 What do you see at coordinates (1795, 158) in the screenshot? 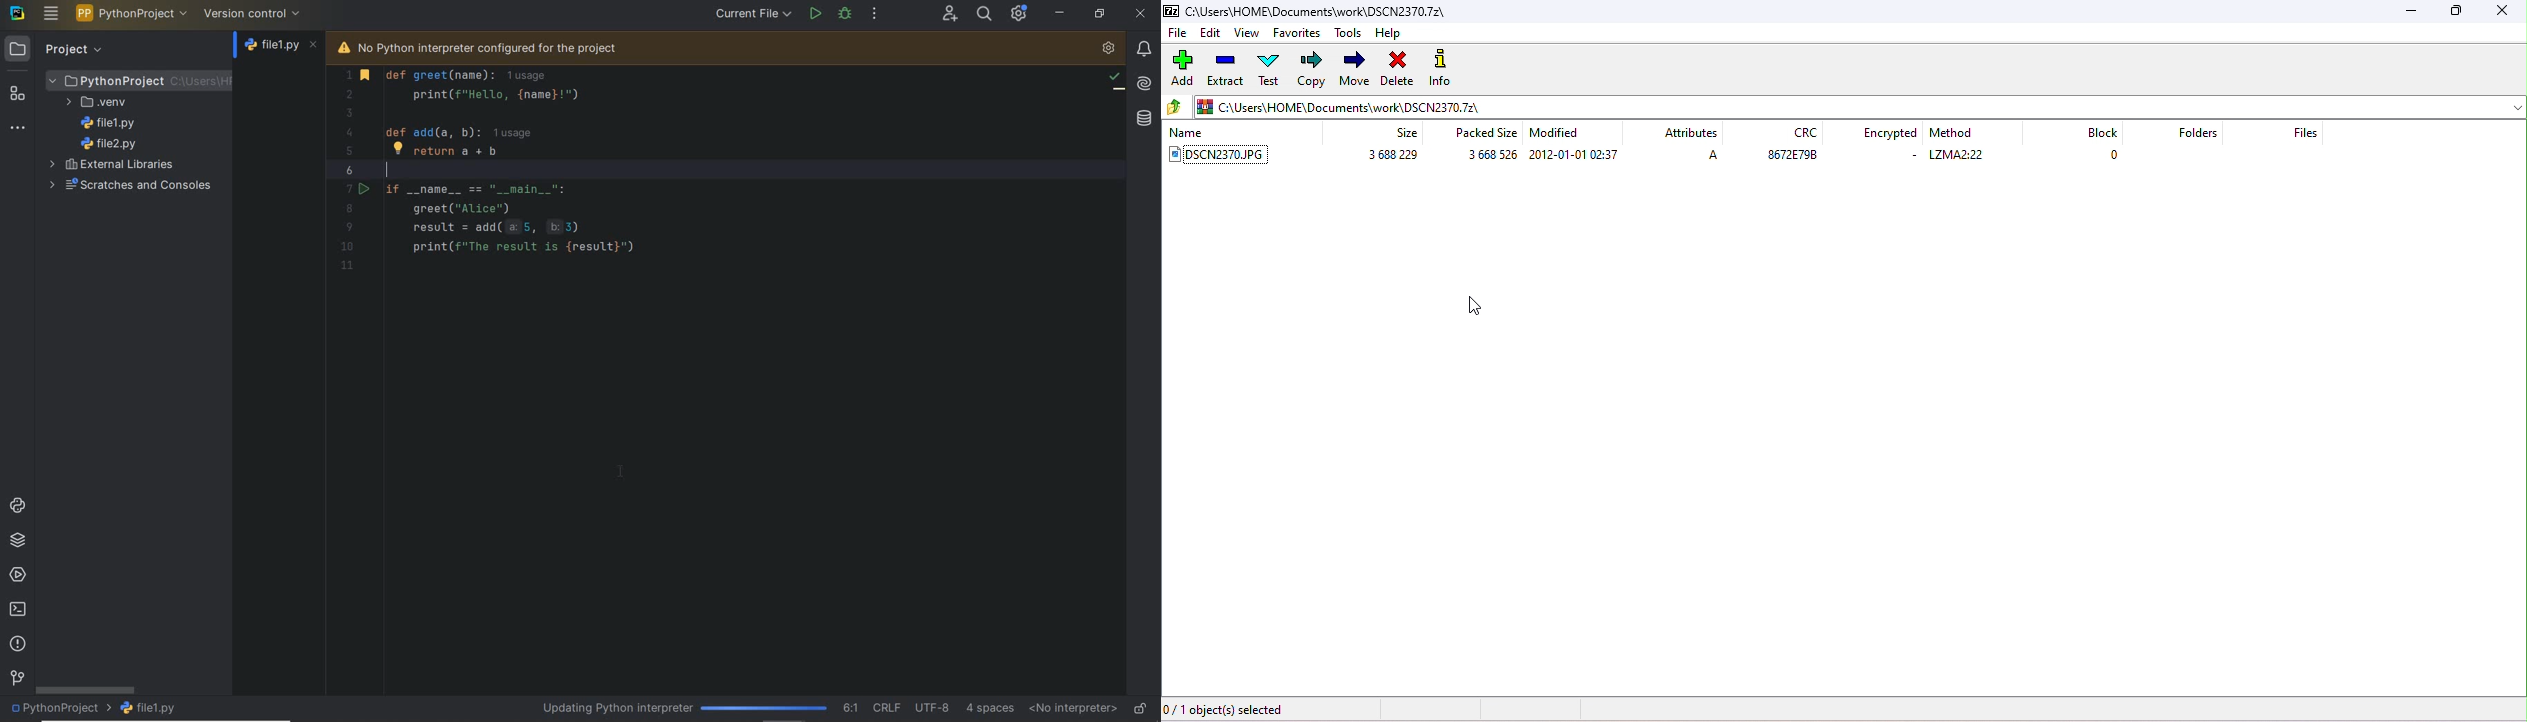
I see `data` at bounding box center [1795, 158].